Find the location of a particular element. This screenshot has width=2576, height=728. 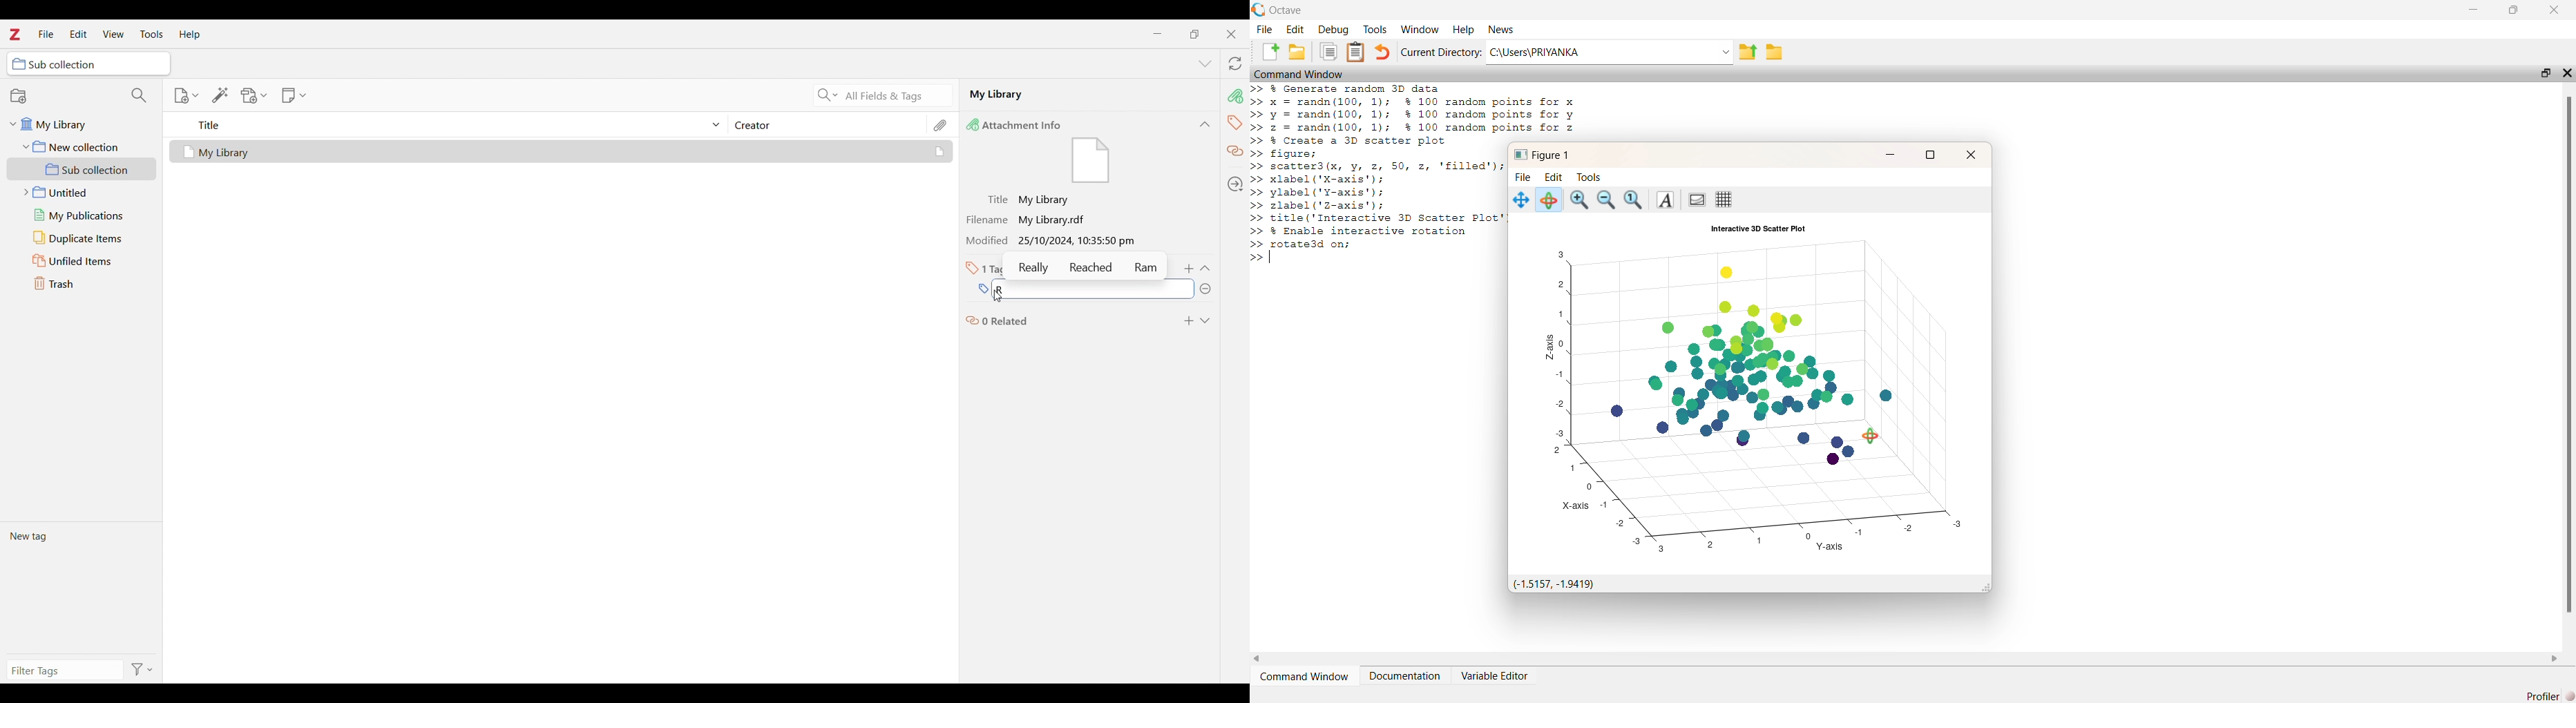

Command Window is located at coordinates (1303, 676).